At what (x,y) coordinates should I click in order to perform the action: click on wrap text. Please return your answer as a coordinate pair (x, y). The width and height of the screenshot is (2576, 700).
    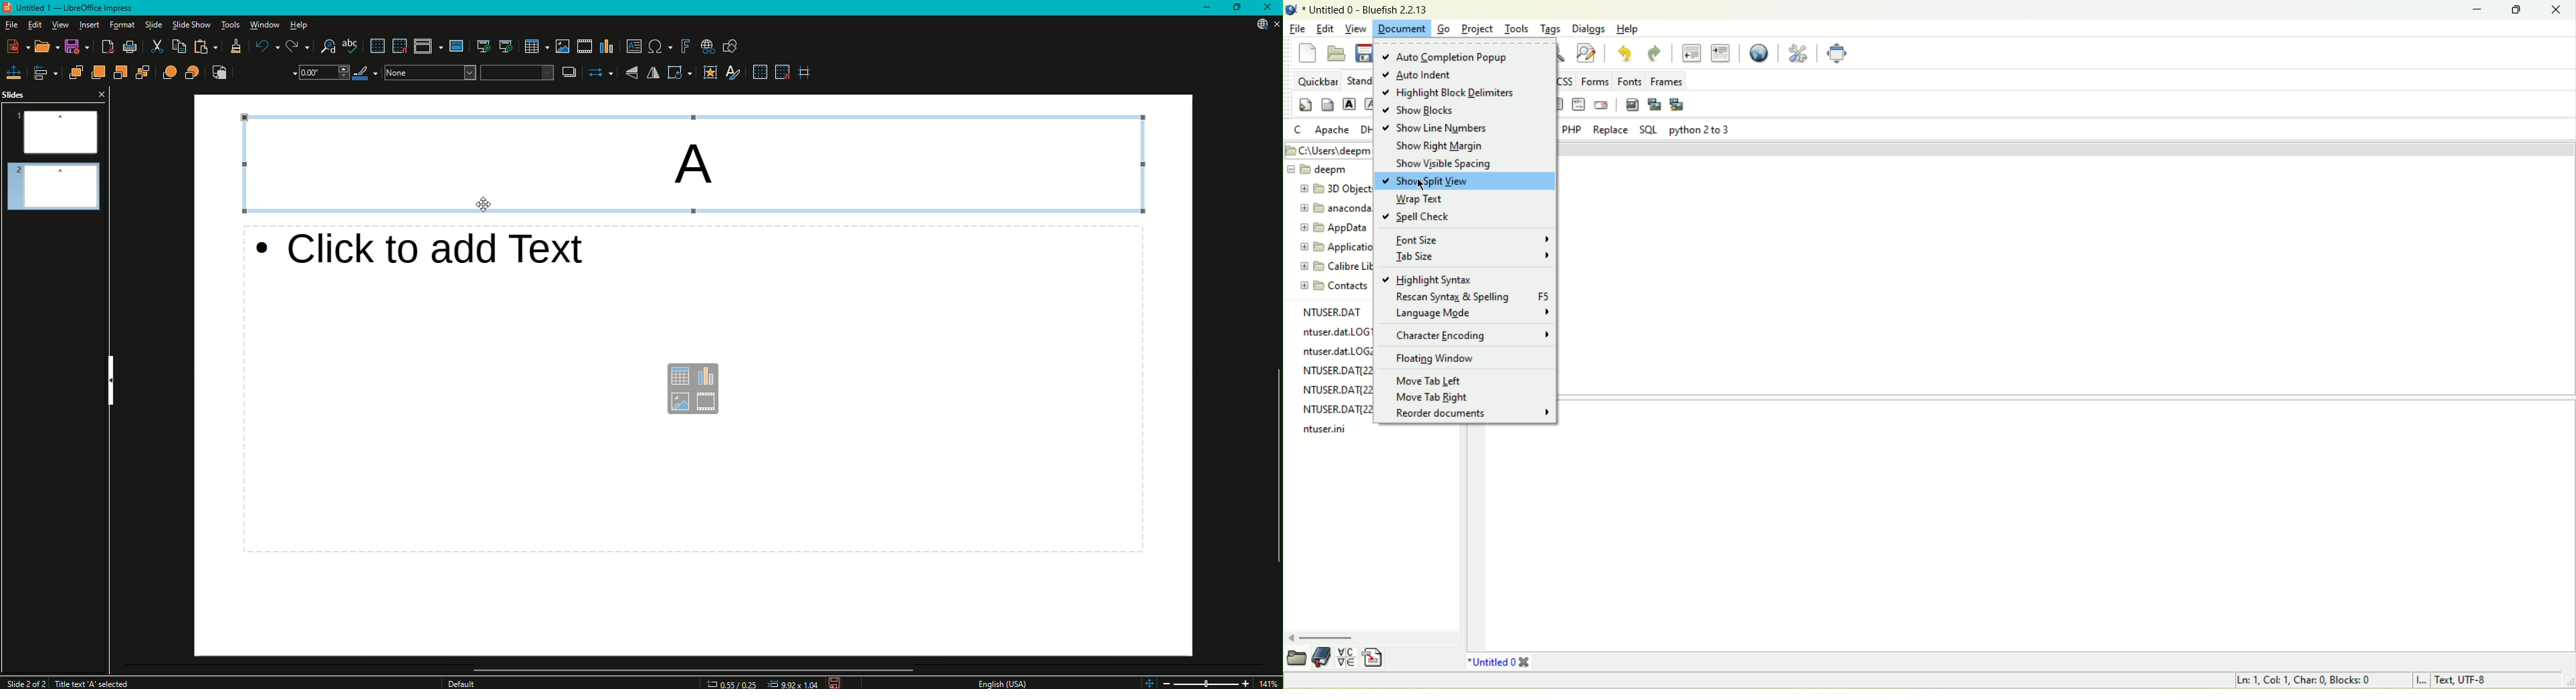
    Looking at the image, I should click on (1451, 200).